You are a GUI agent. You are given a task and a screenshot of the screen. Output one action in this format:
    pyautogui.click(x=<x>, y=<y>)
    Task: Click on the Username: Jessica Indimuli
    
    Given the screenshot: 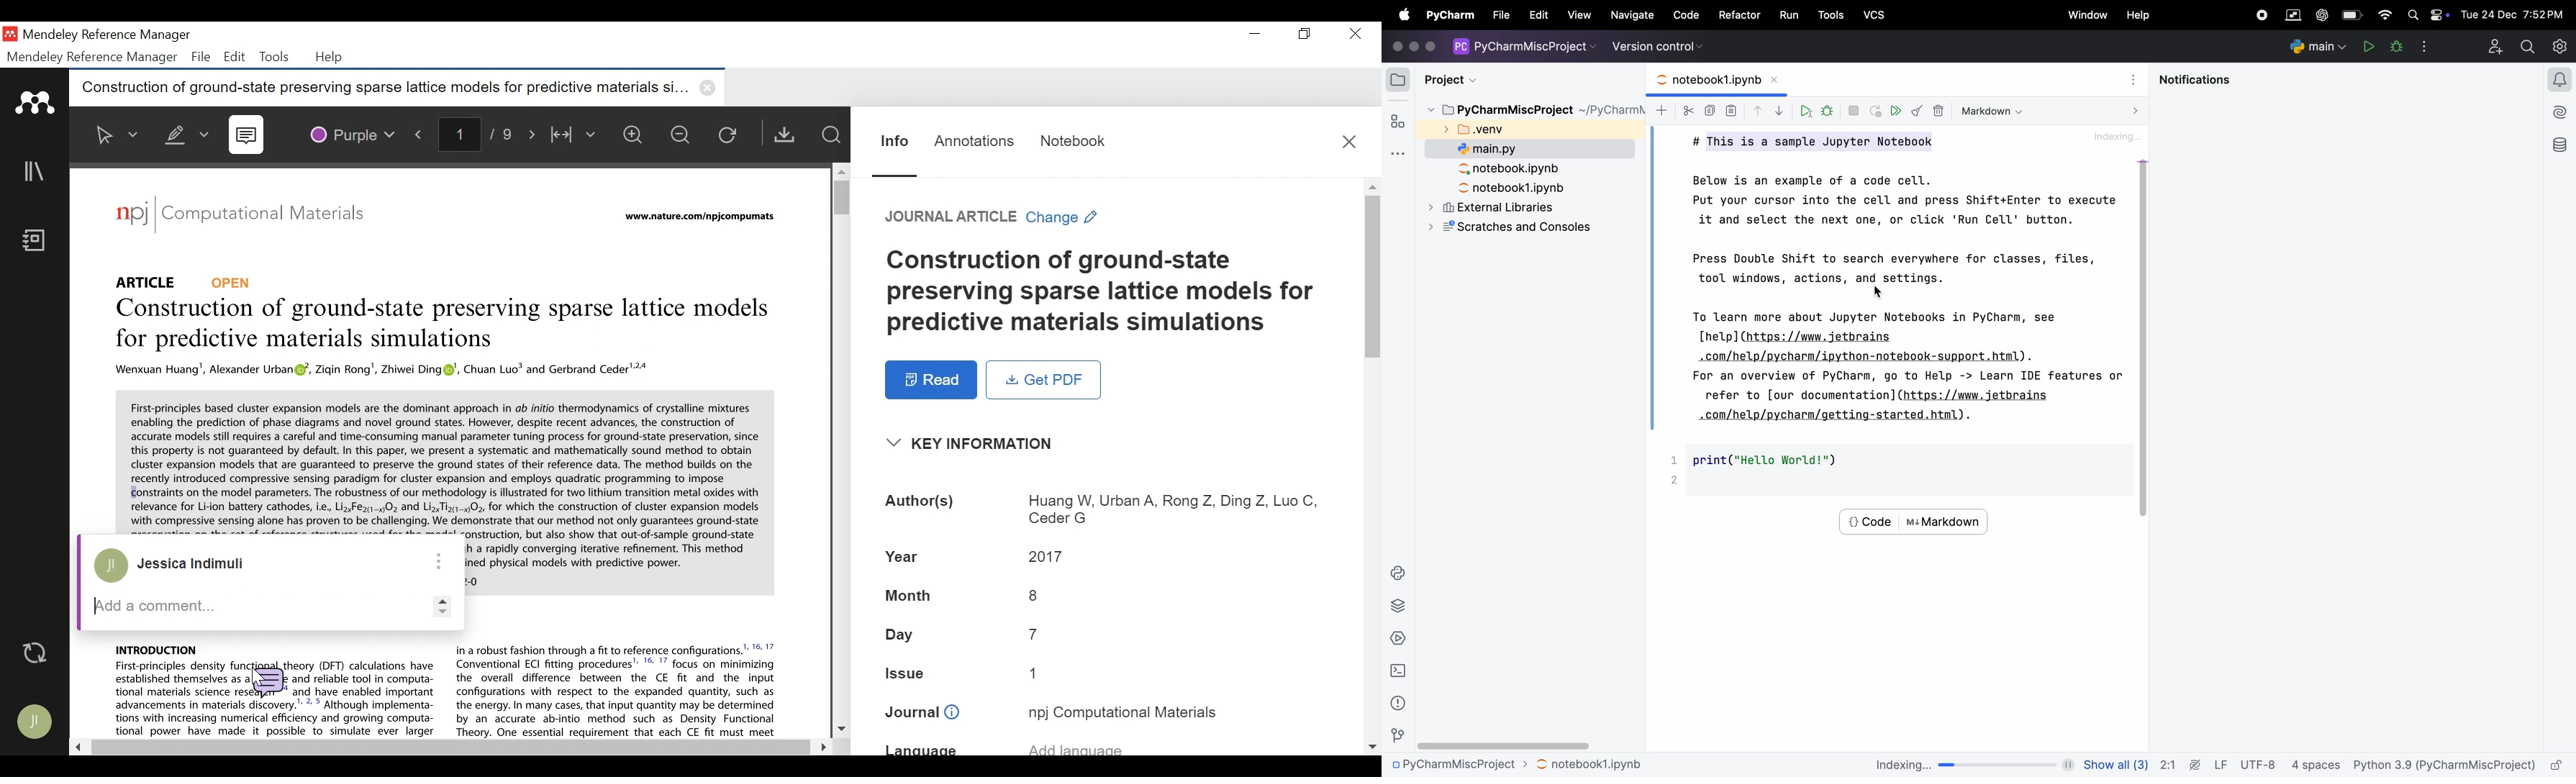 What is the action you would take?
    pyautogui.click(x=199, y=565)
    